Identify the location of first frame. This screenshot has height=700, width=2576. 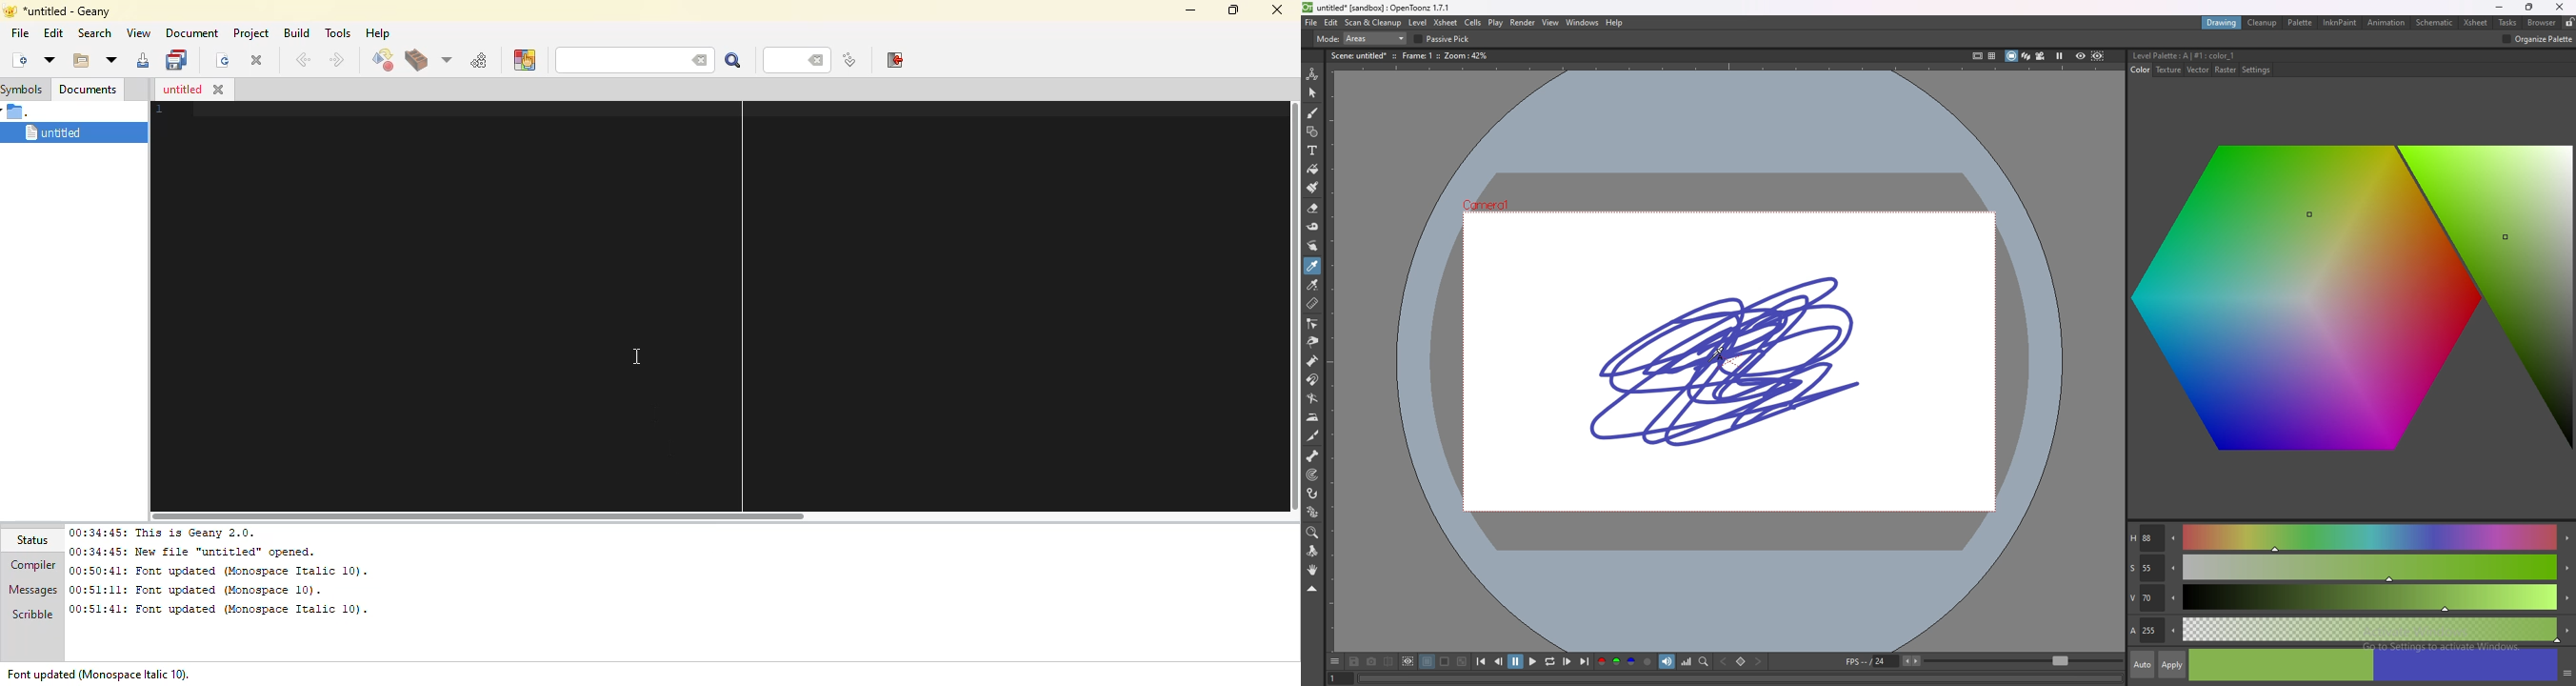
(1482, 661).